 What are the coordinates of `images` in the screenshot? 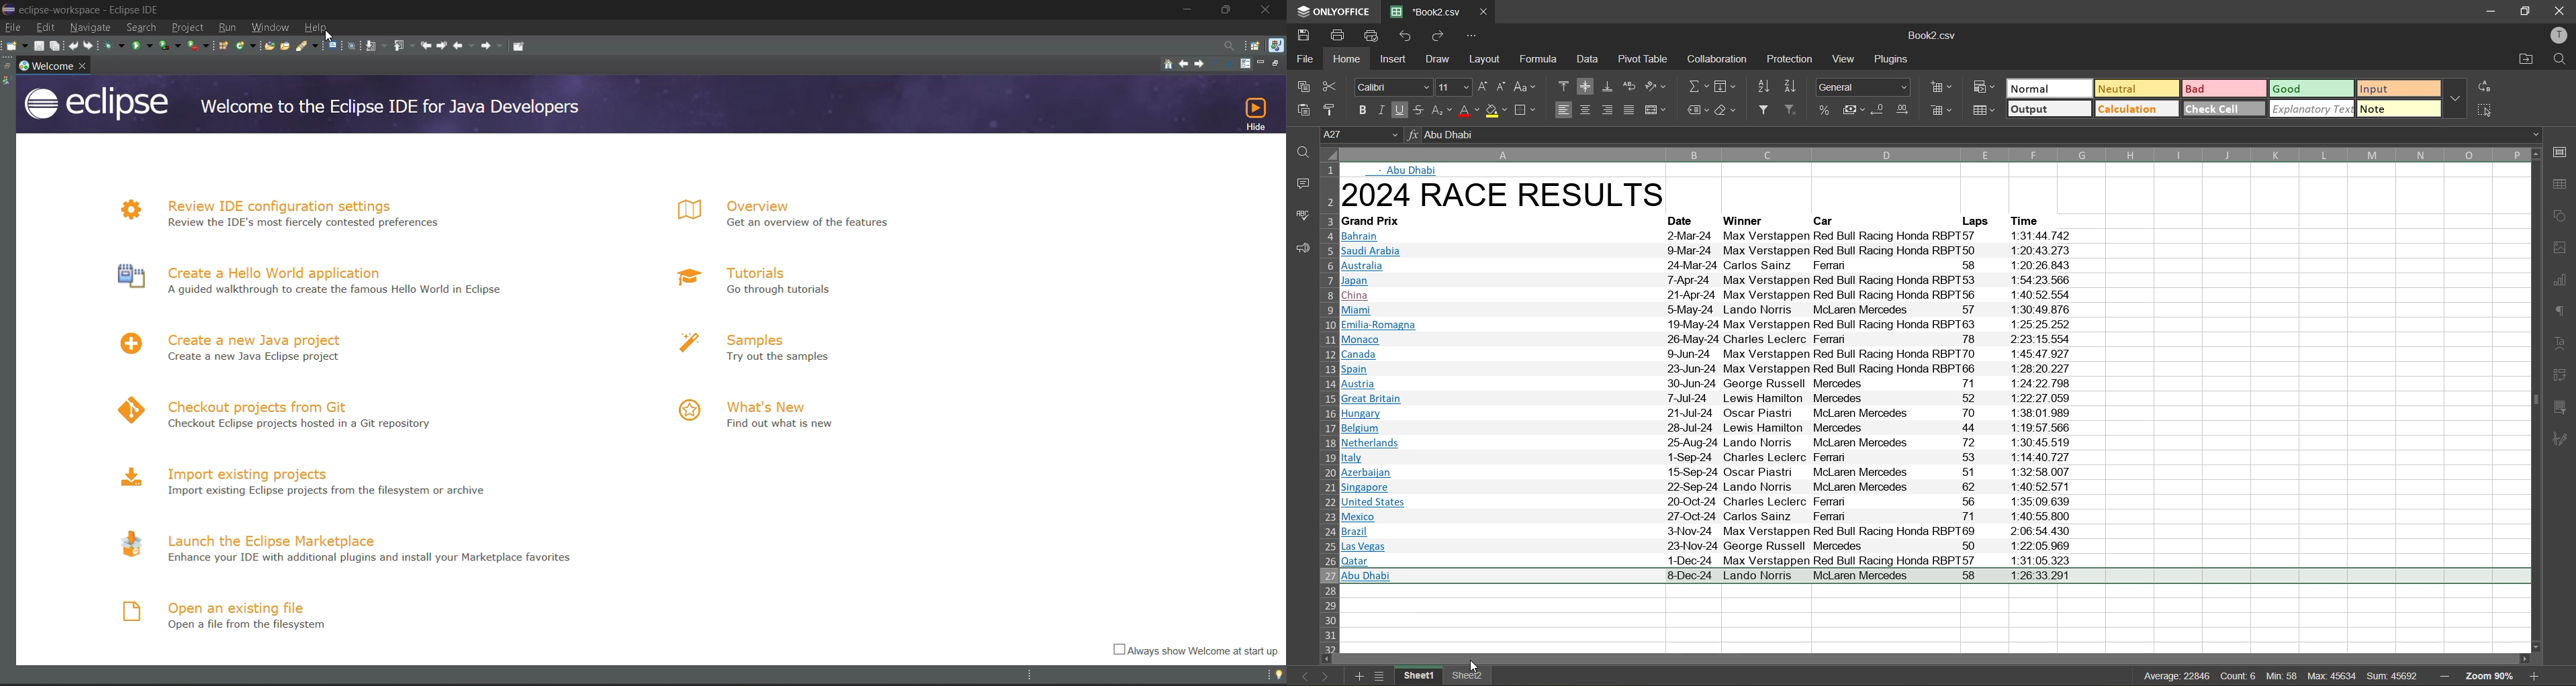 It's located at (2561, 248).